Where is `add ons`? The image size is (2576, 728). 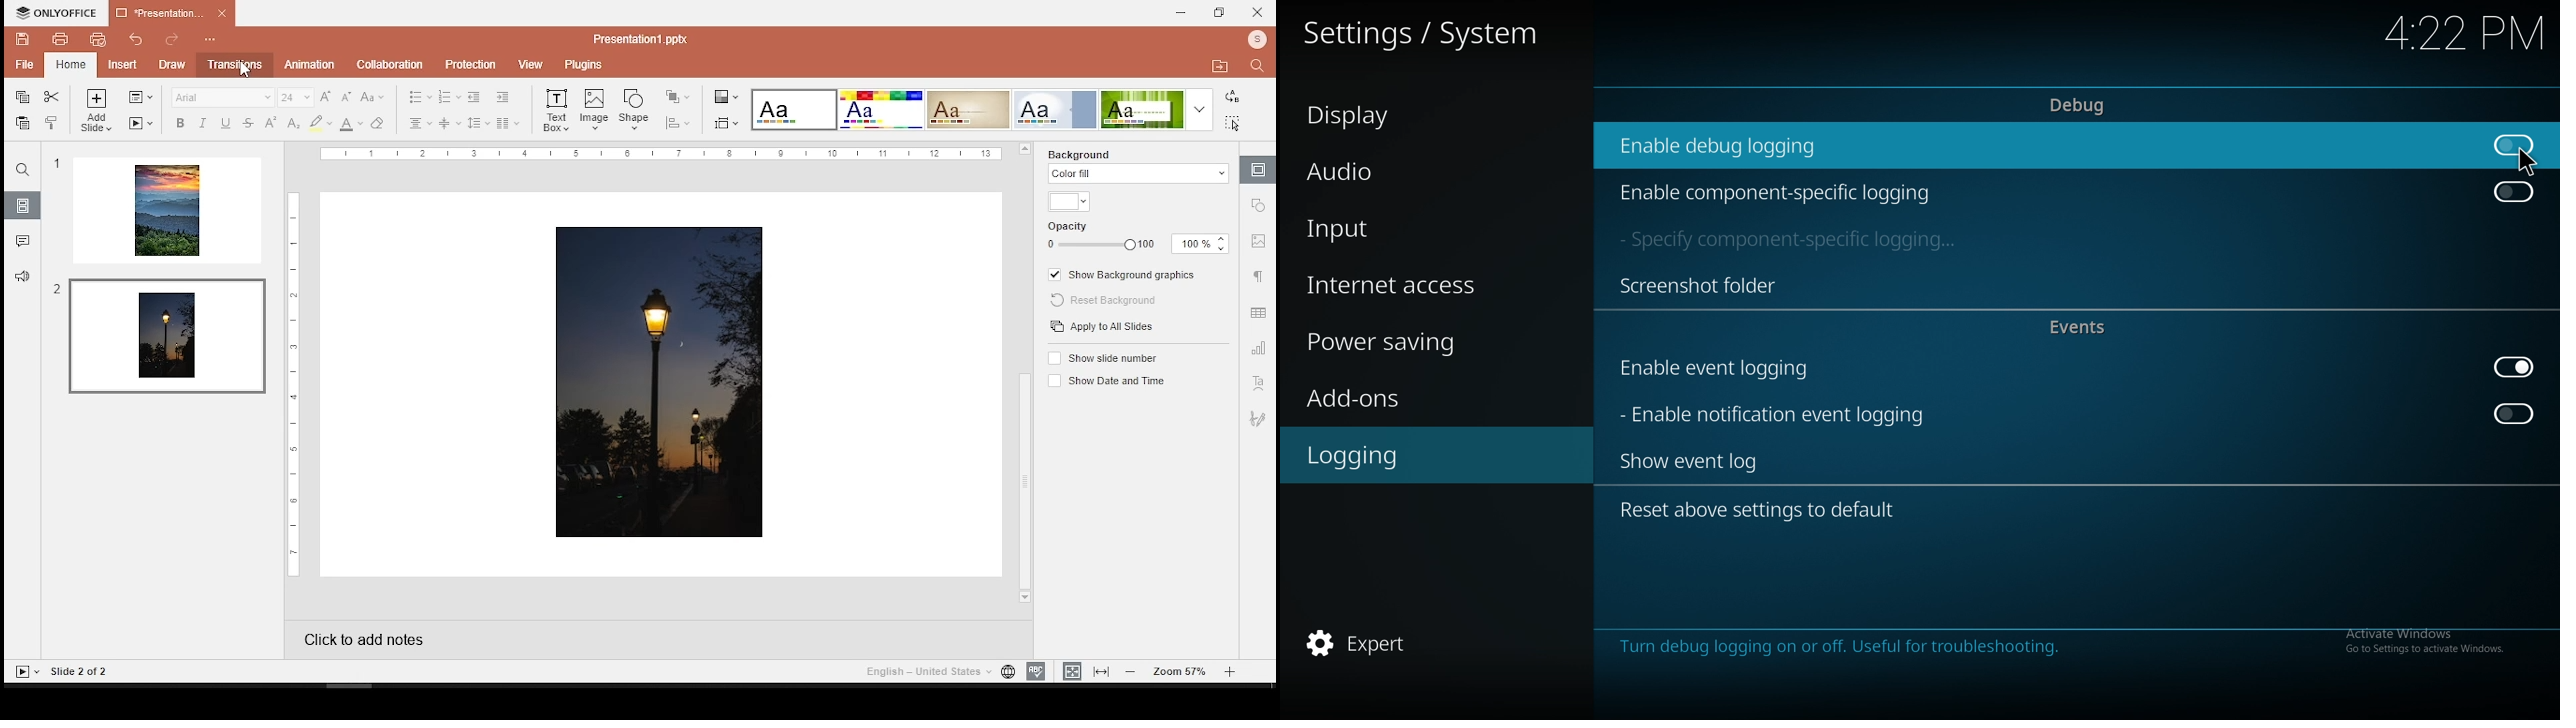 add ons is located at coordinates (1421, 397).